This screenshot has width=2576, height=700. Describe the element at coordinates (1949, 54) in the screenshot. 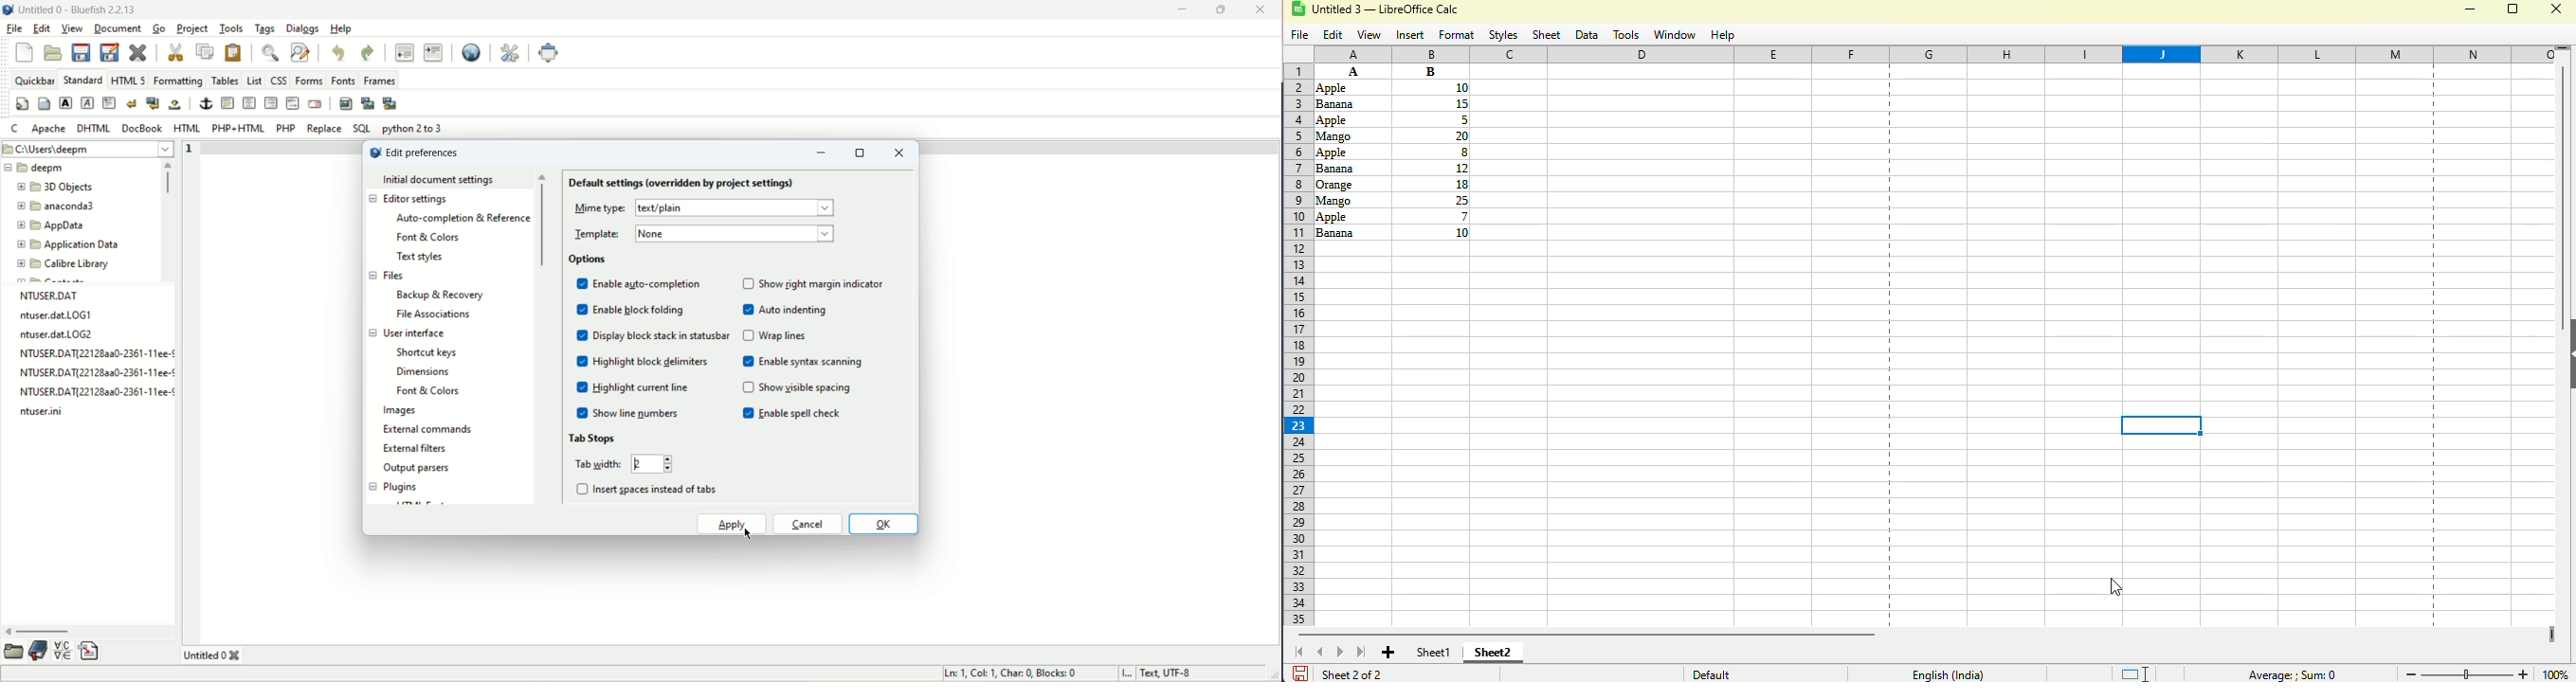

I see `columns` at that location.